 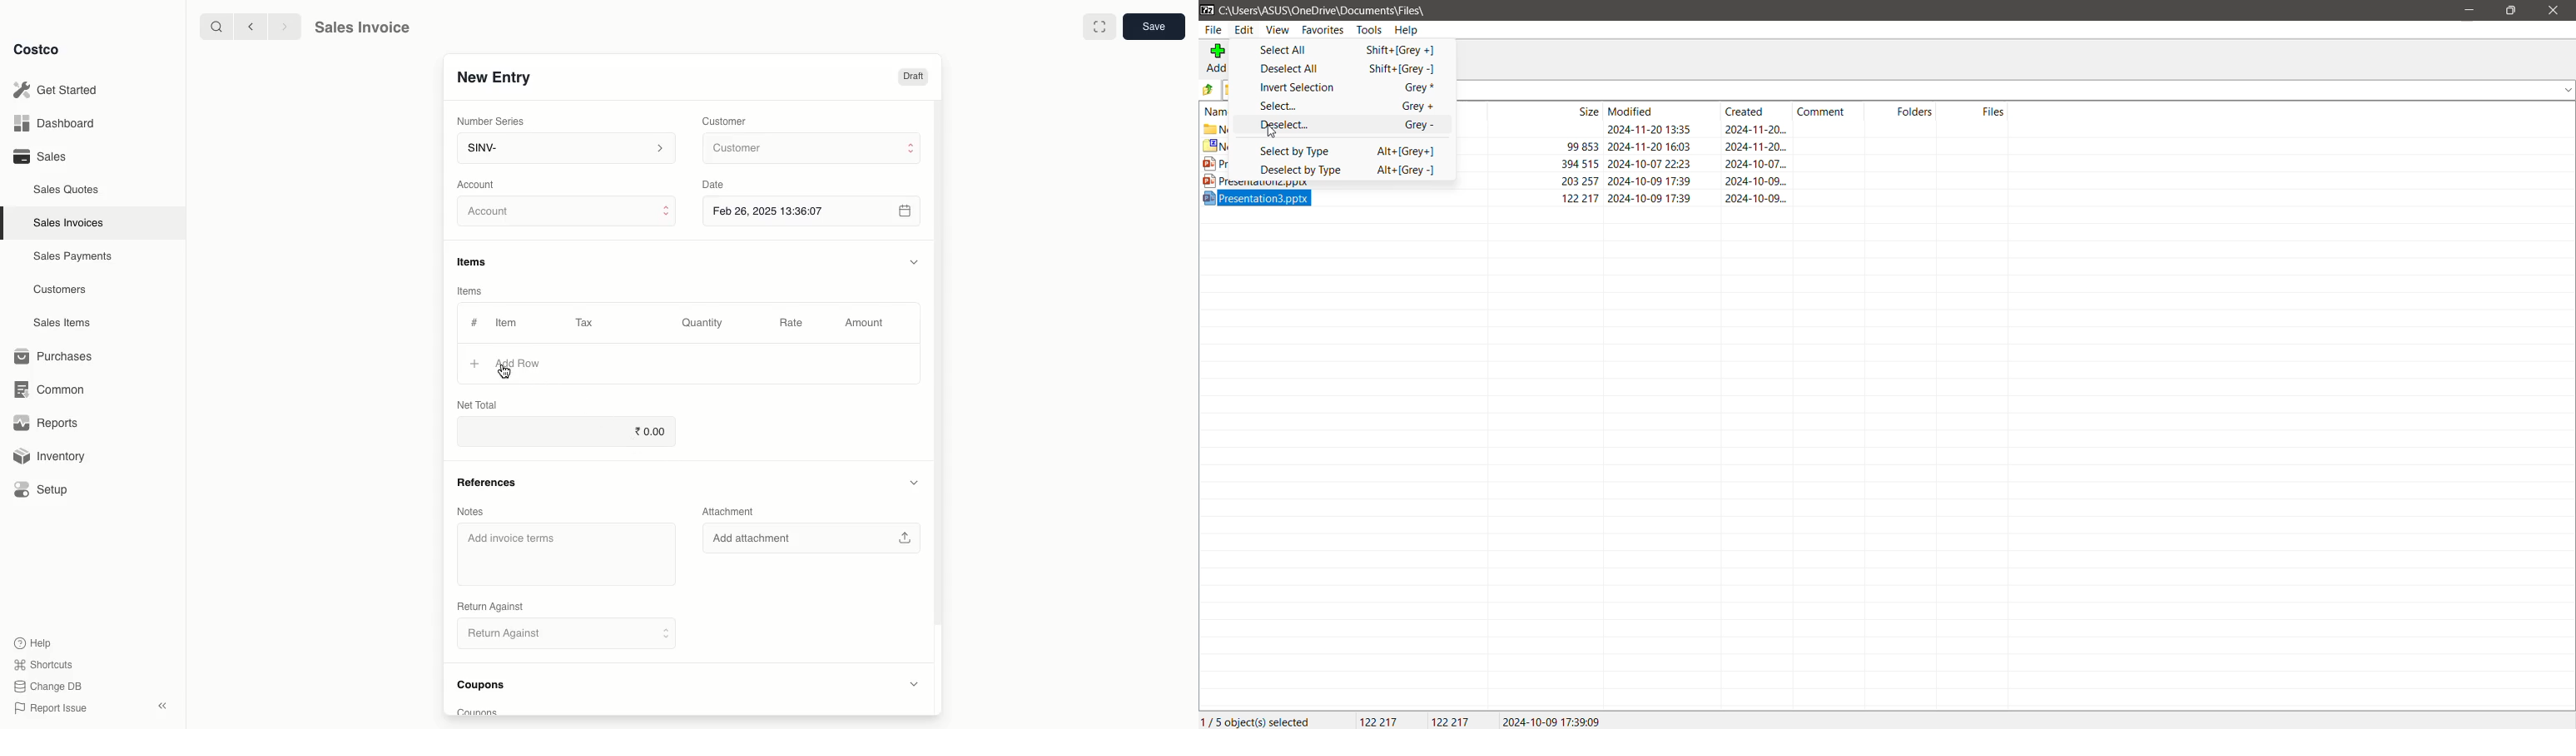 What do you see at coordinates (481, 685) in the screenshot?
I see `Coupons` at bounding box center [481, 685].